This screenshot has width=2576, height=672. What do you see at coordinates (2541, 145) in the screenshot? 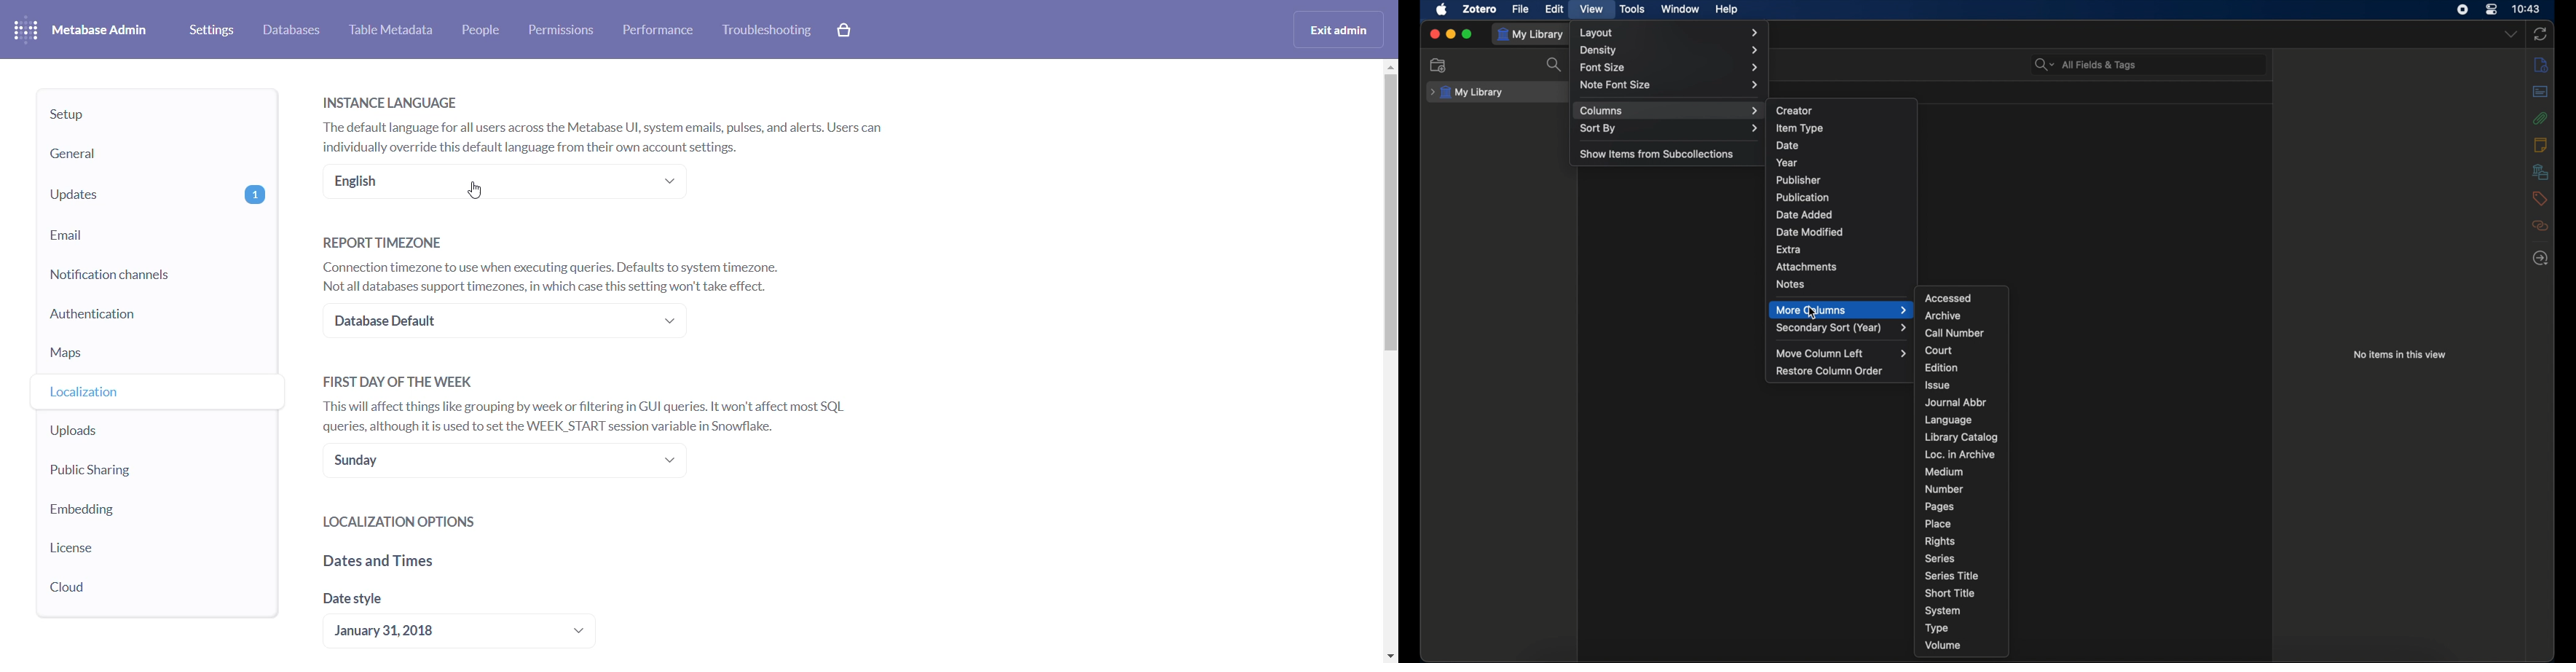
I see `notes` at bounding box center [2541, 145].